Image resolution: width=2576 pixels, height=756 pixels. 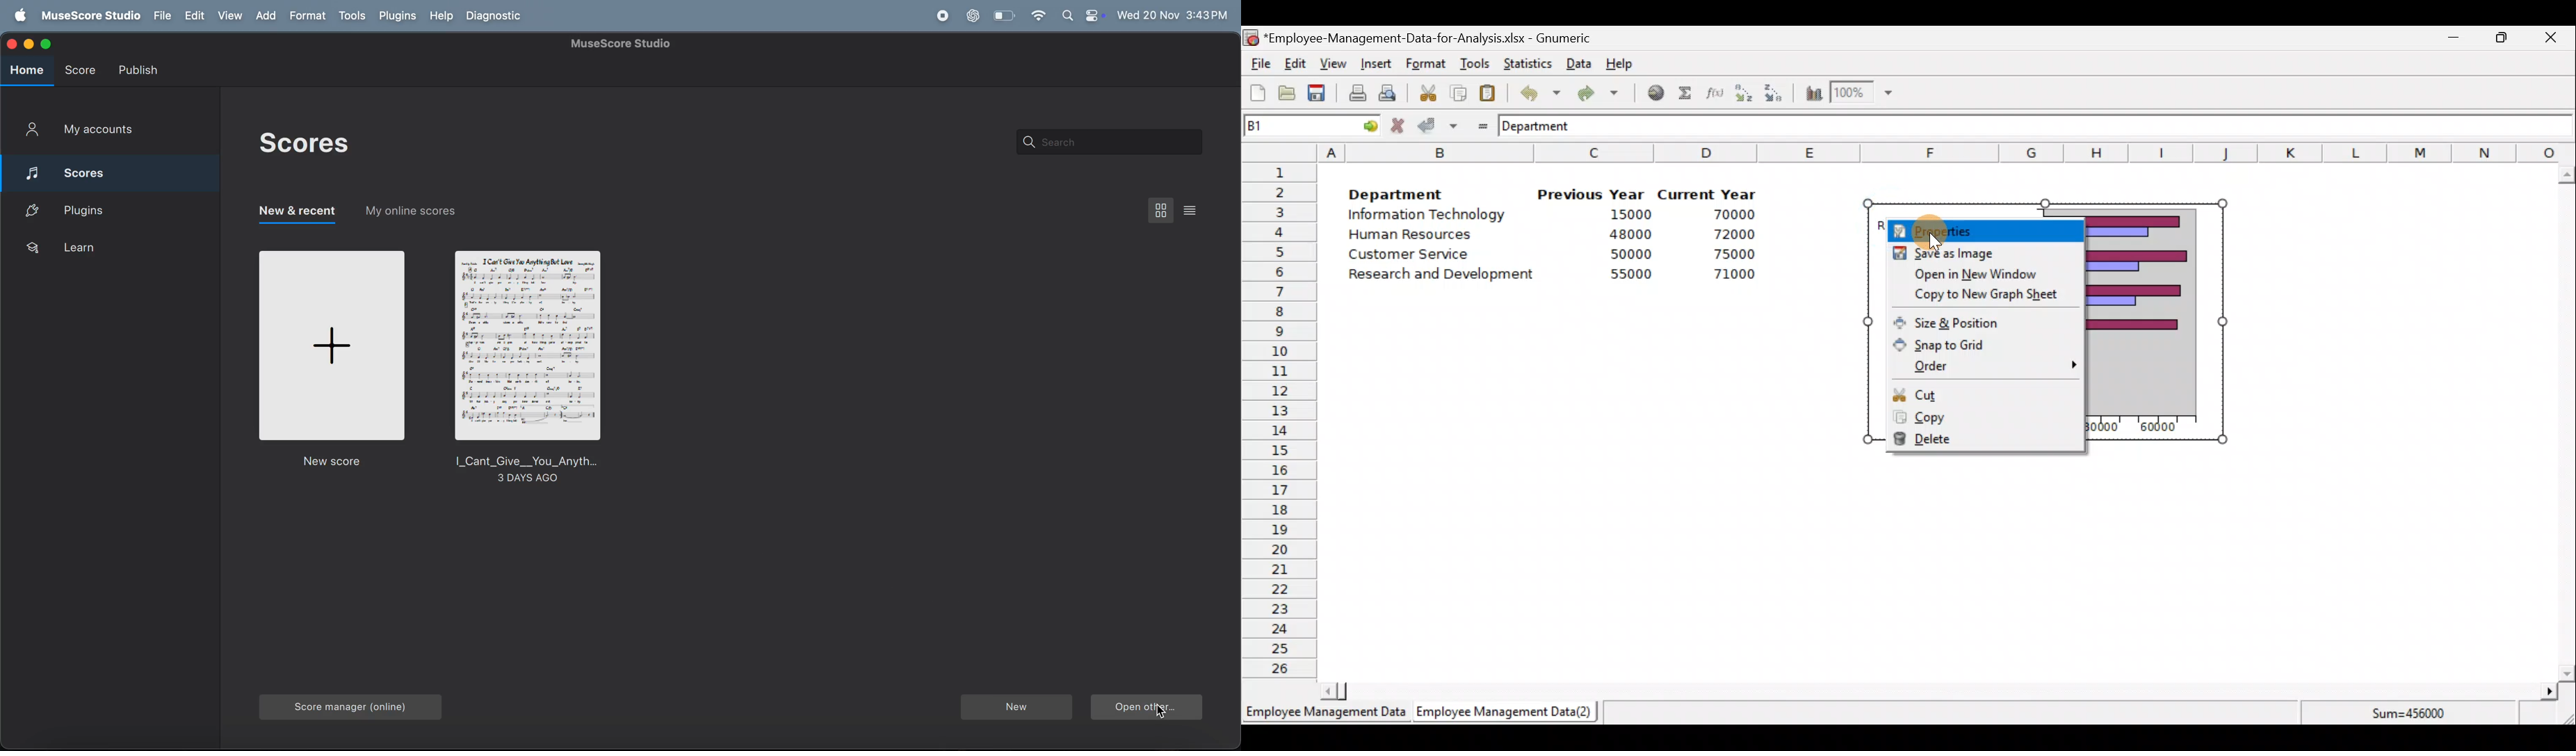 What do you see at coordinates (1487, 92) in the screenshot?
I see `Paste the clipboard` at bounding box center [1487, 92].